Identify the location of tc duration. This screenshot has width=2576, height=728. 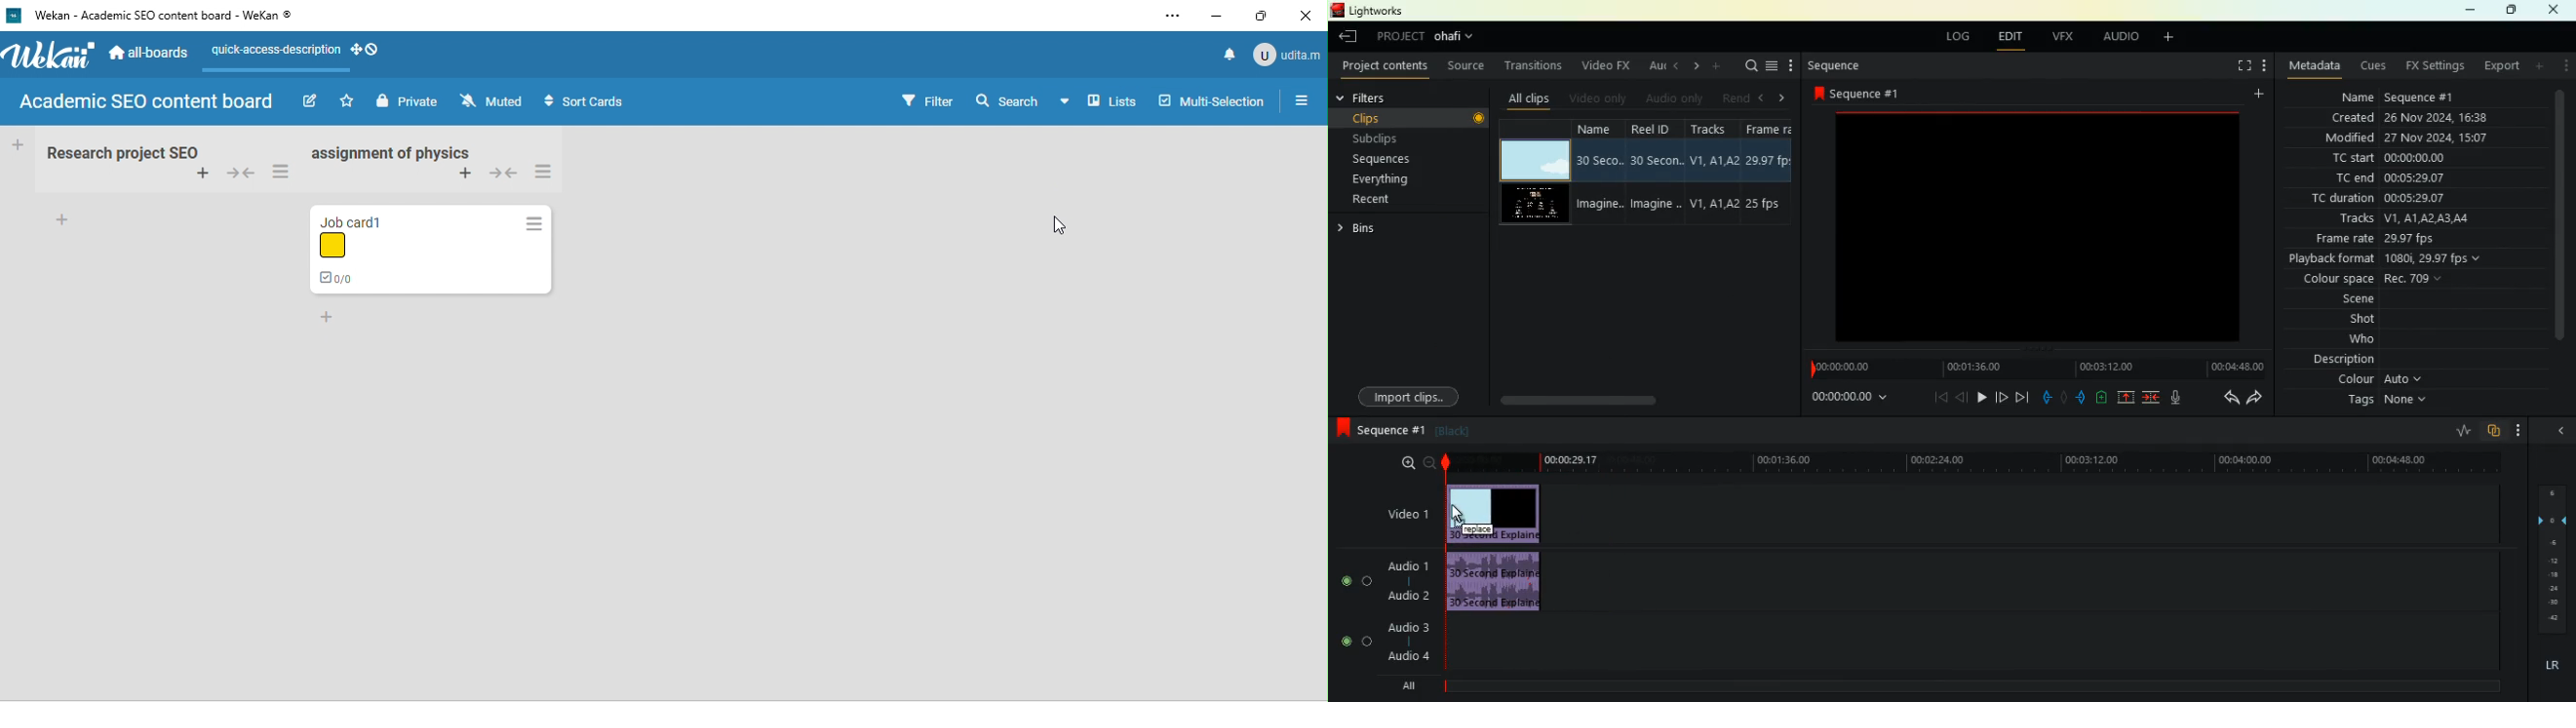
(2344, 197).